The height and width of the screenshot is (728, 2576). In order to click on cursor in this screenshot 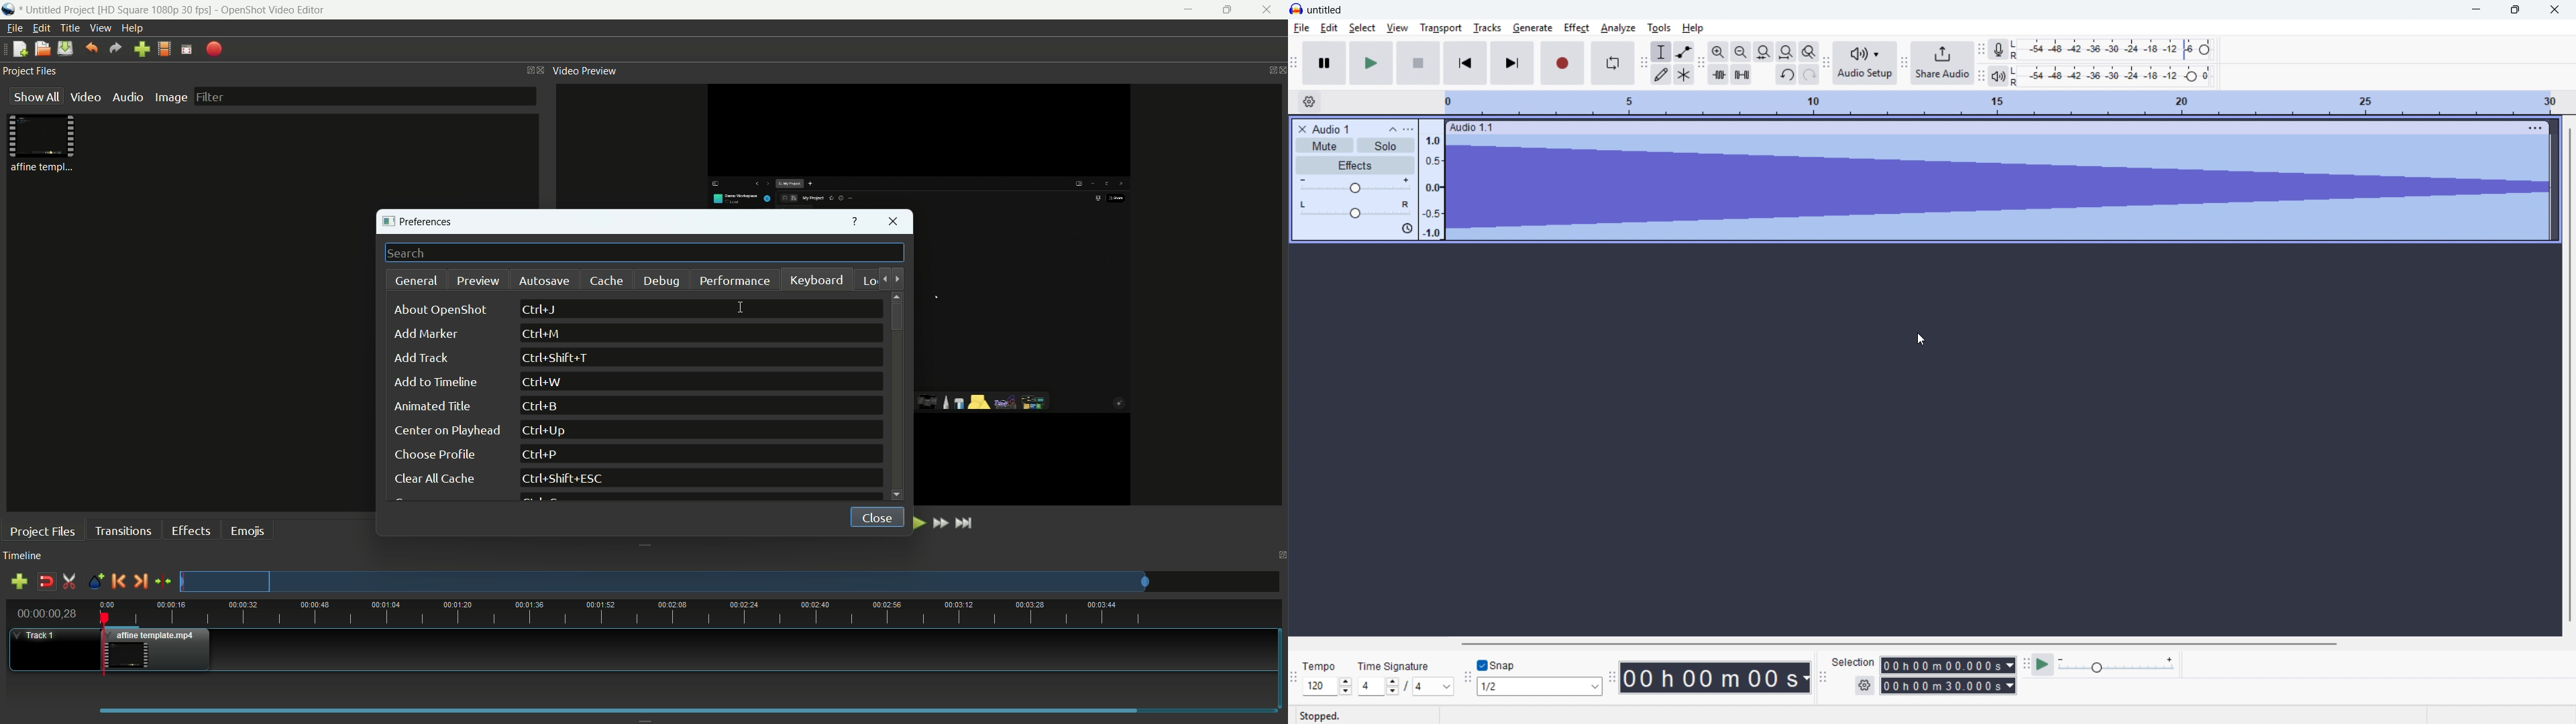, I will do `click(1921, 339)`.